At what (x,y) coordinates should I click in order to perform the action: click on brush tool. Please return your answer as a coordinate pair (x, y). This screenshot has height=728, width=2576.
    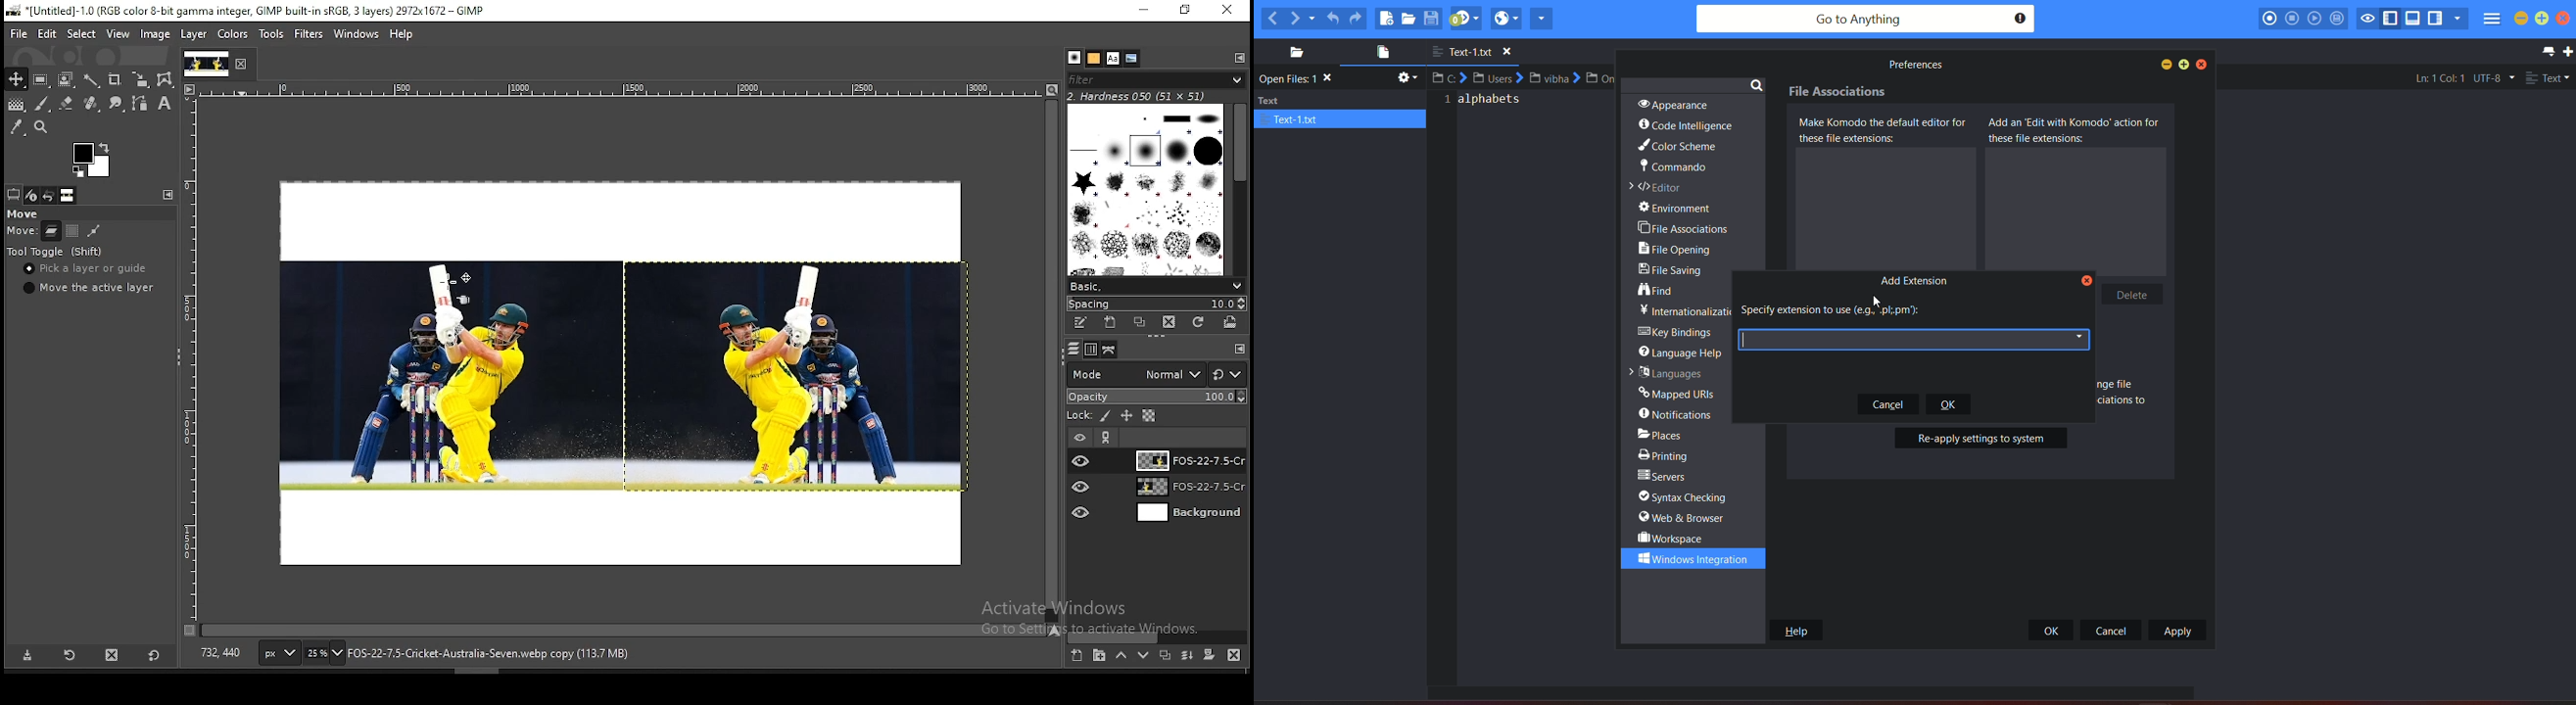
    Looking at the image, I should click on (42, 104).